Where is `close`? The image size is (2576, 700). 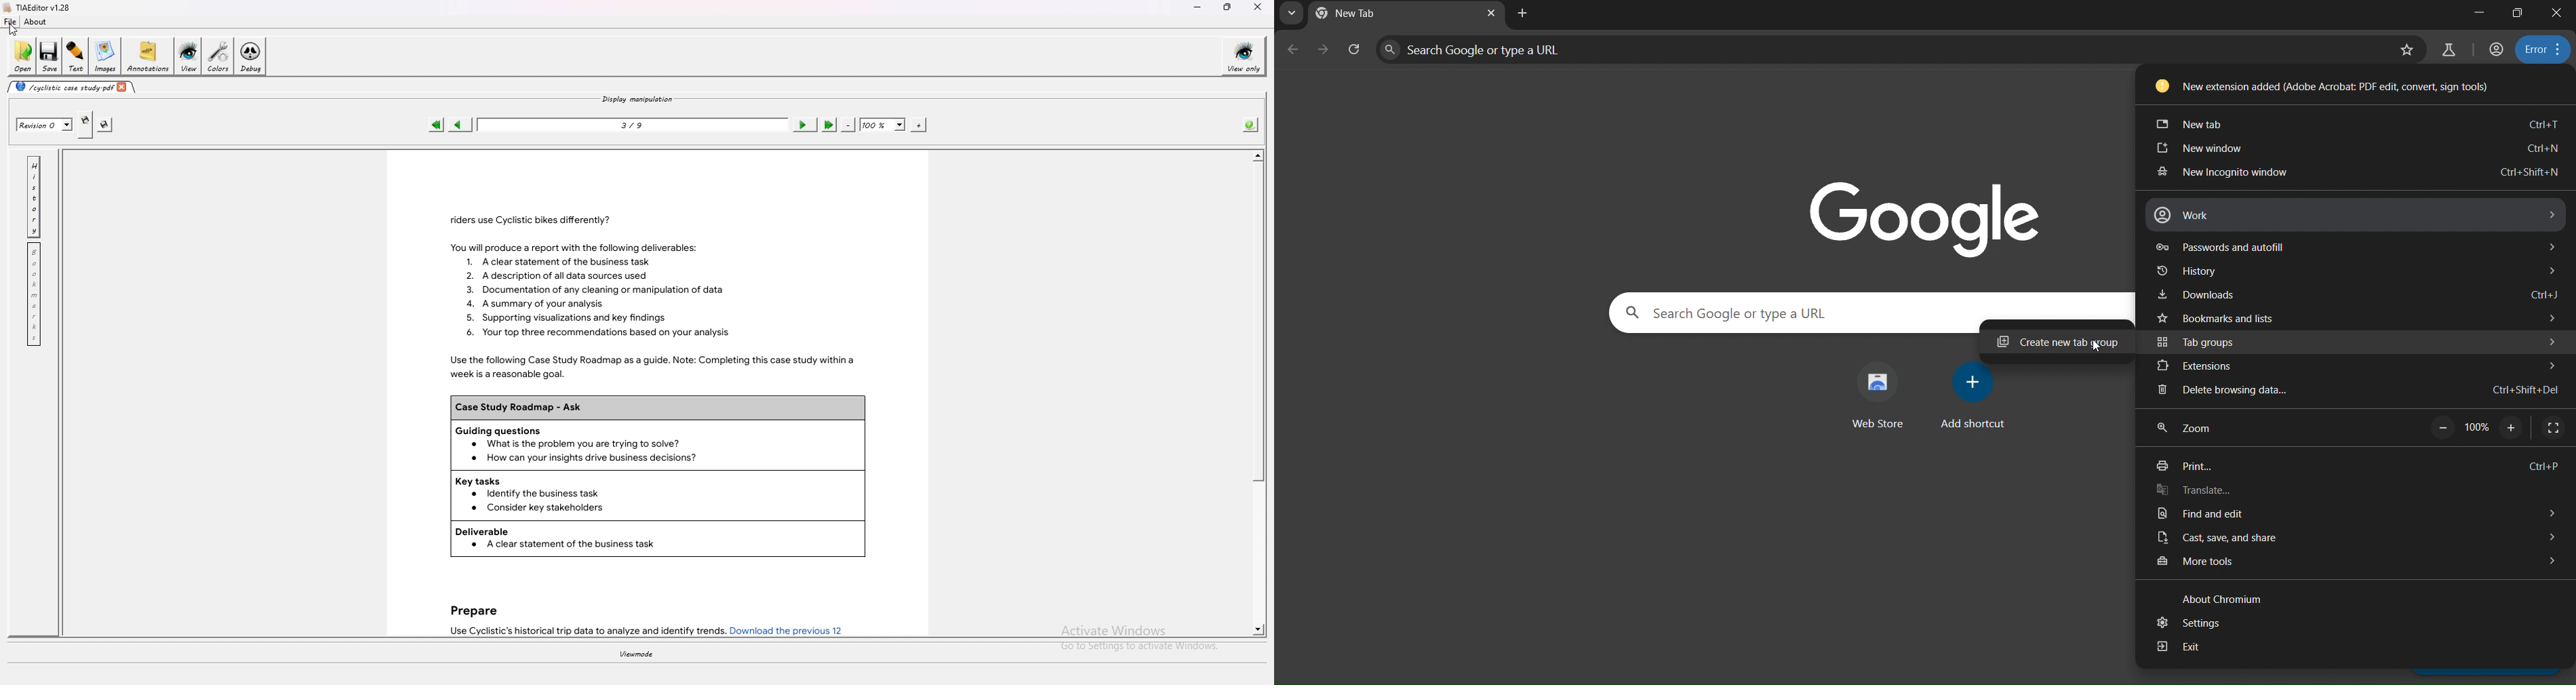
close is located at coordinates (2556, 14).